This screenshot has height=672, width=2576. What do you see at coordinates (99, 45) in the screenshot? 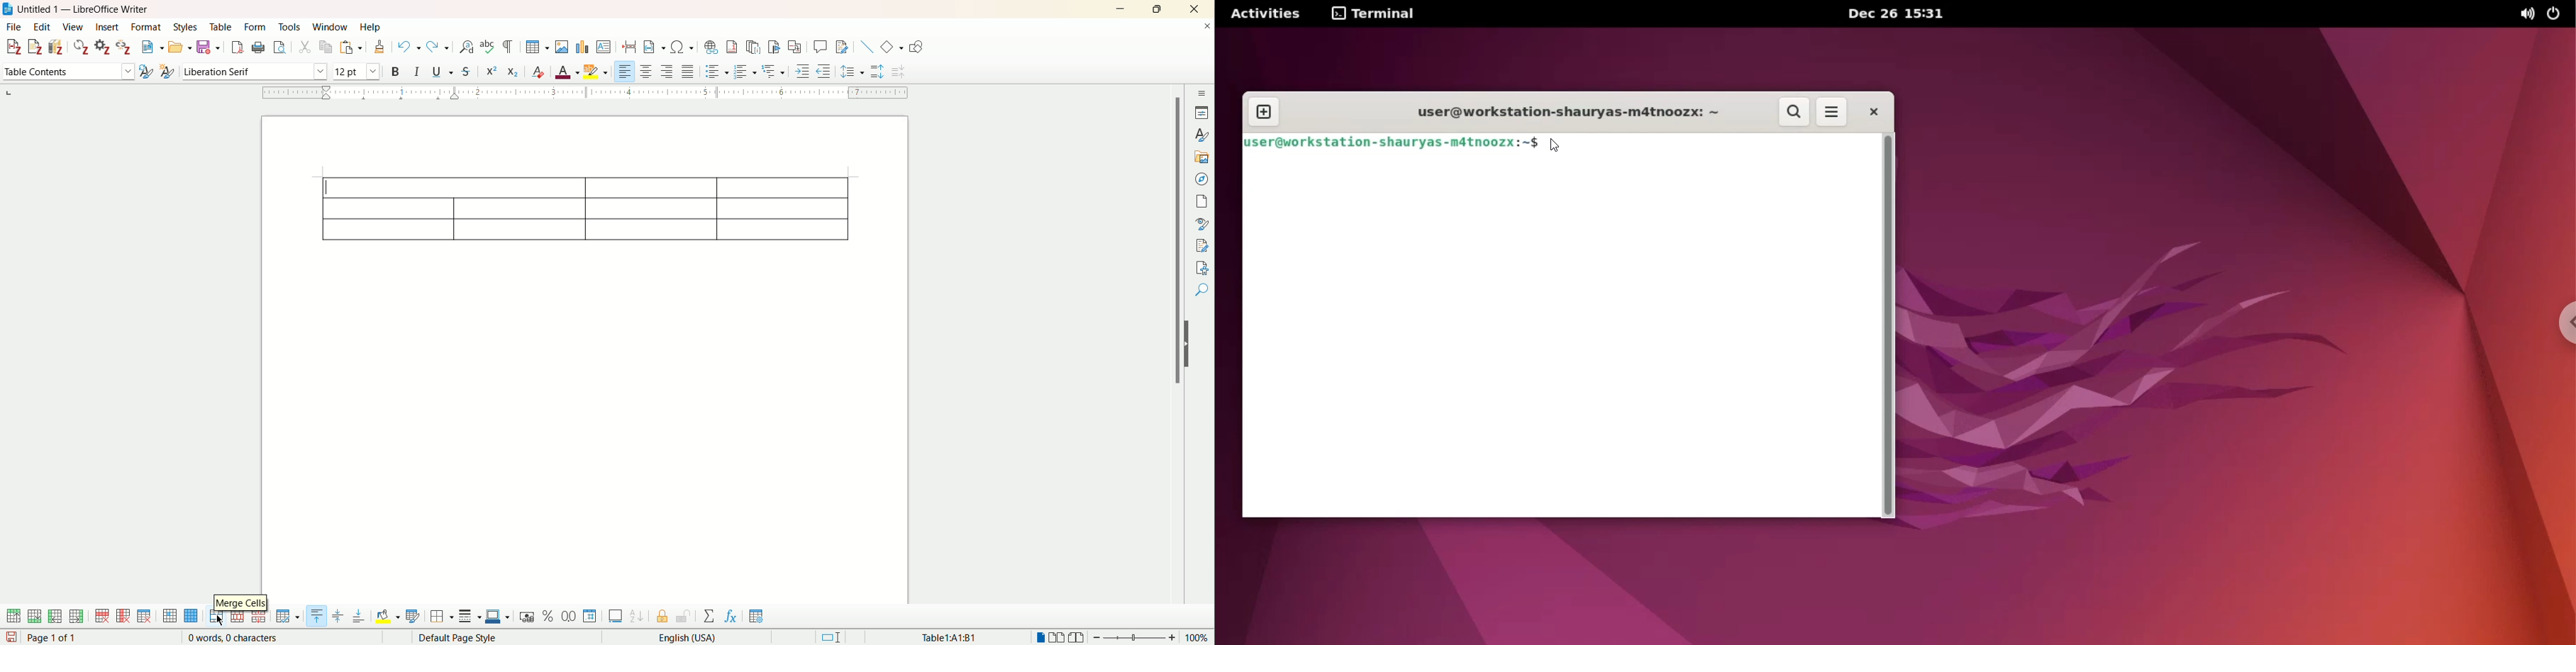
I see `document preferences` at bounding box center [99, 45].